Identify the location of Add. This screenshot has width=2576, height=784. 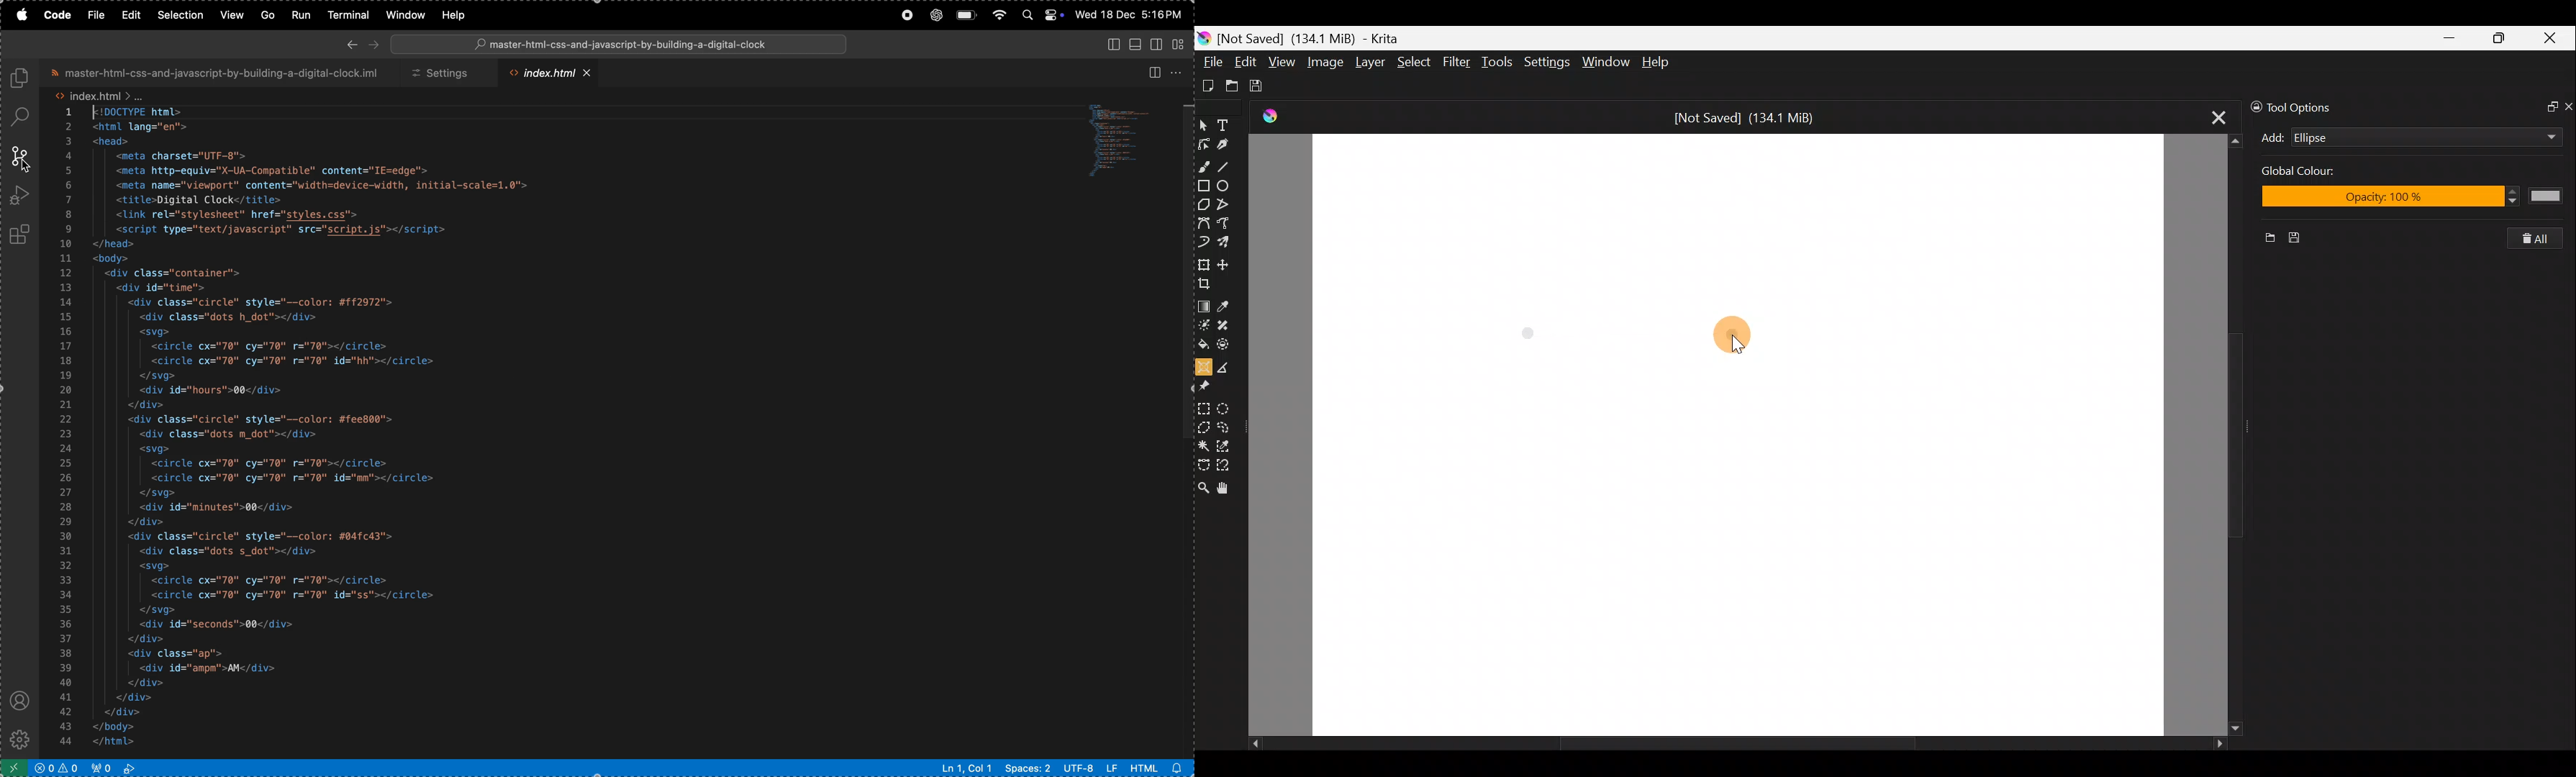
(2272, 137).